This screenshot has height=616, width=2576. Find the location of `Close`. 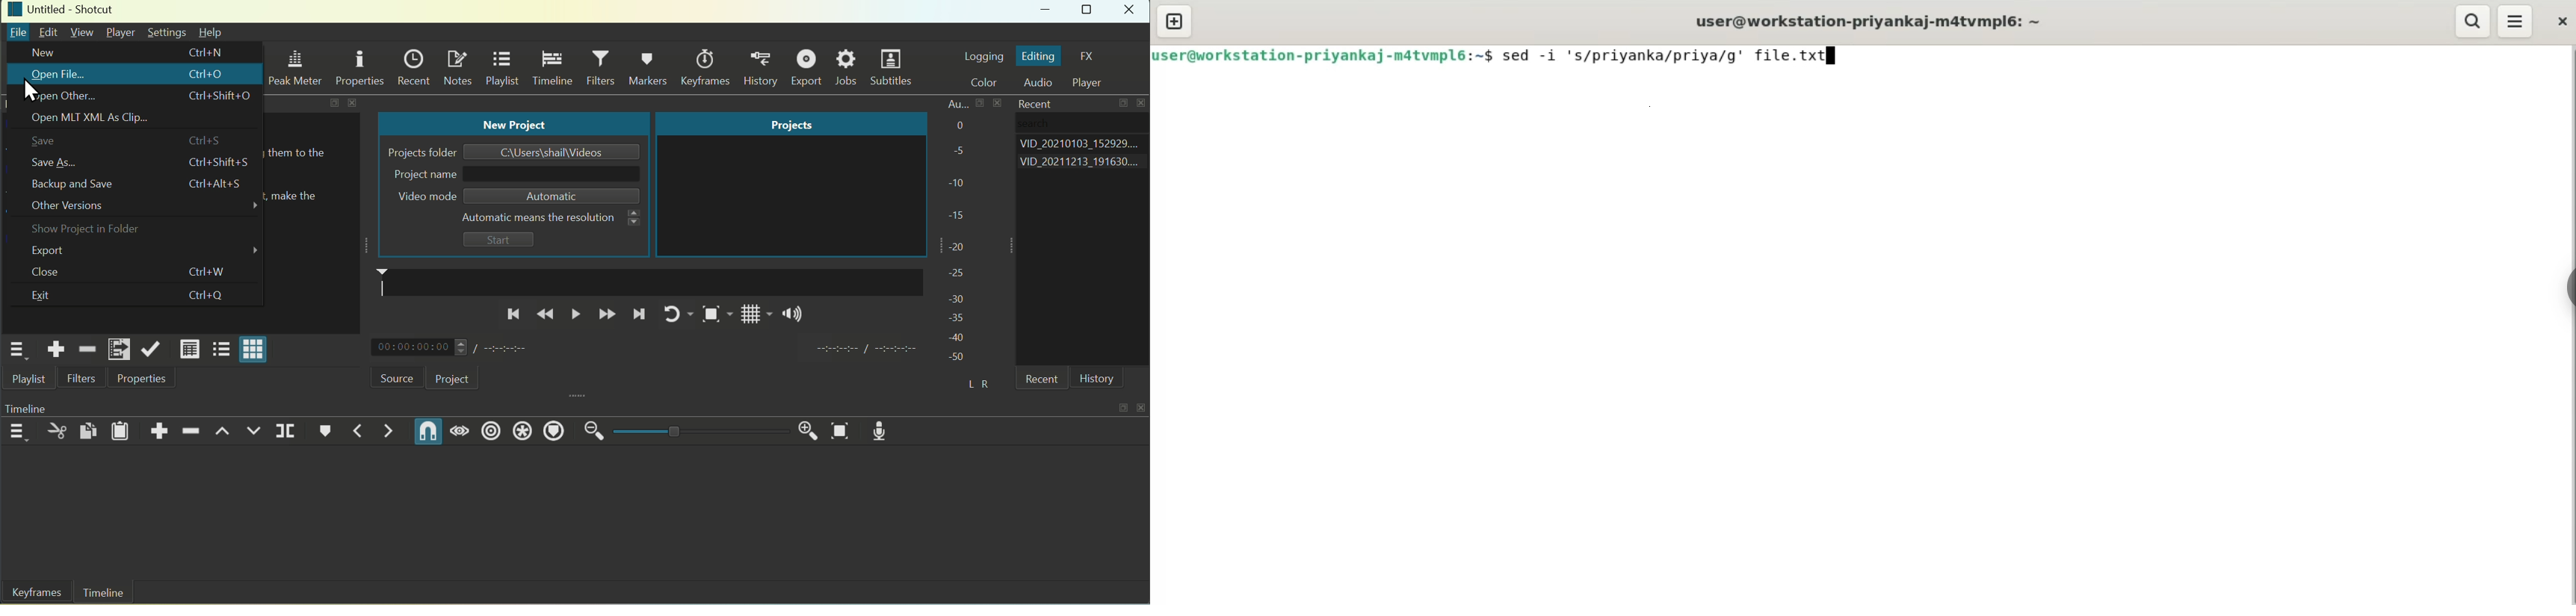

Close is located at coordinates (1132, 11).